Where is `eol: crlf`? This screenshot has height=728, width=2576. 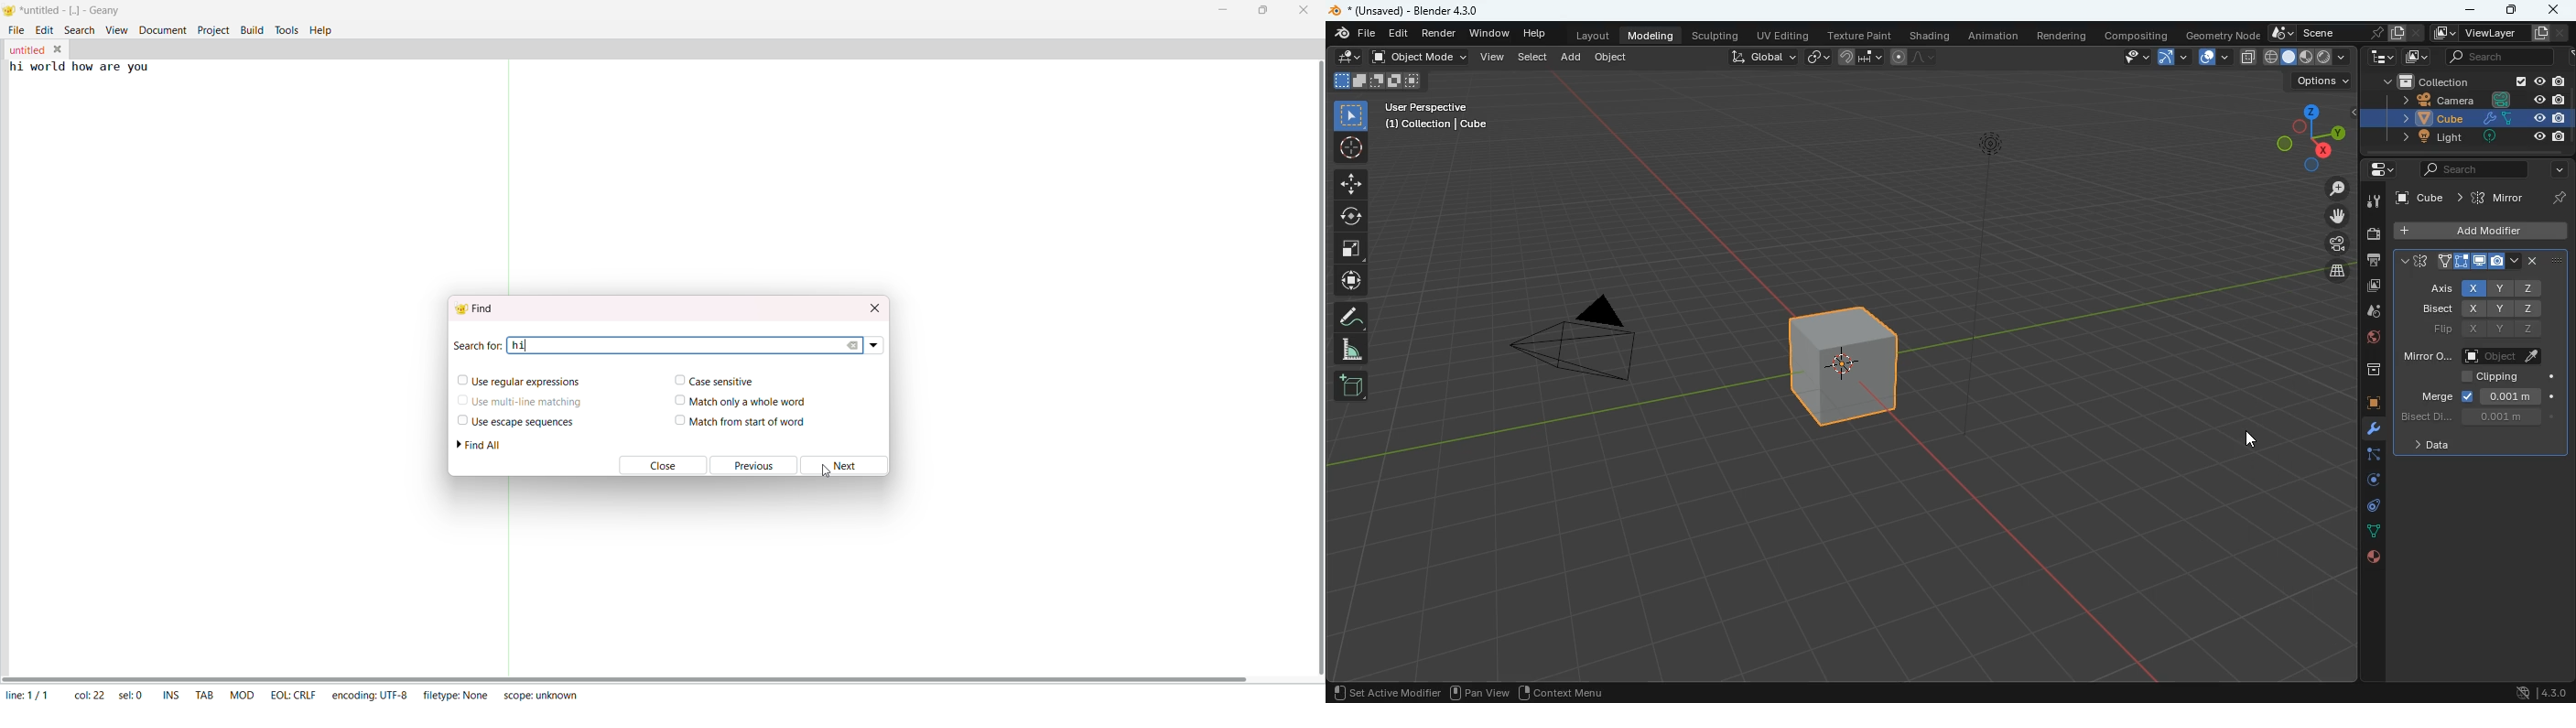 eol: crlf is located at coordinates (292, 693).